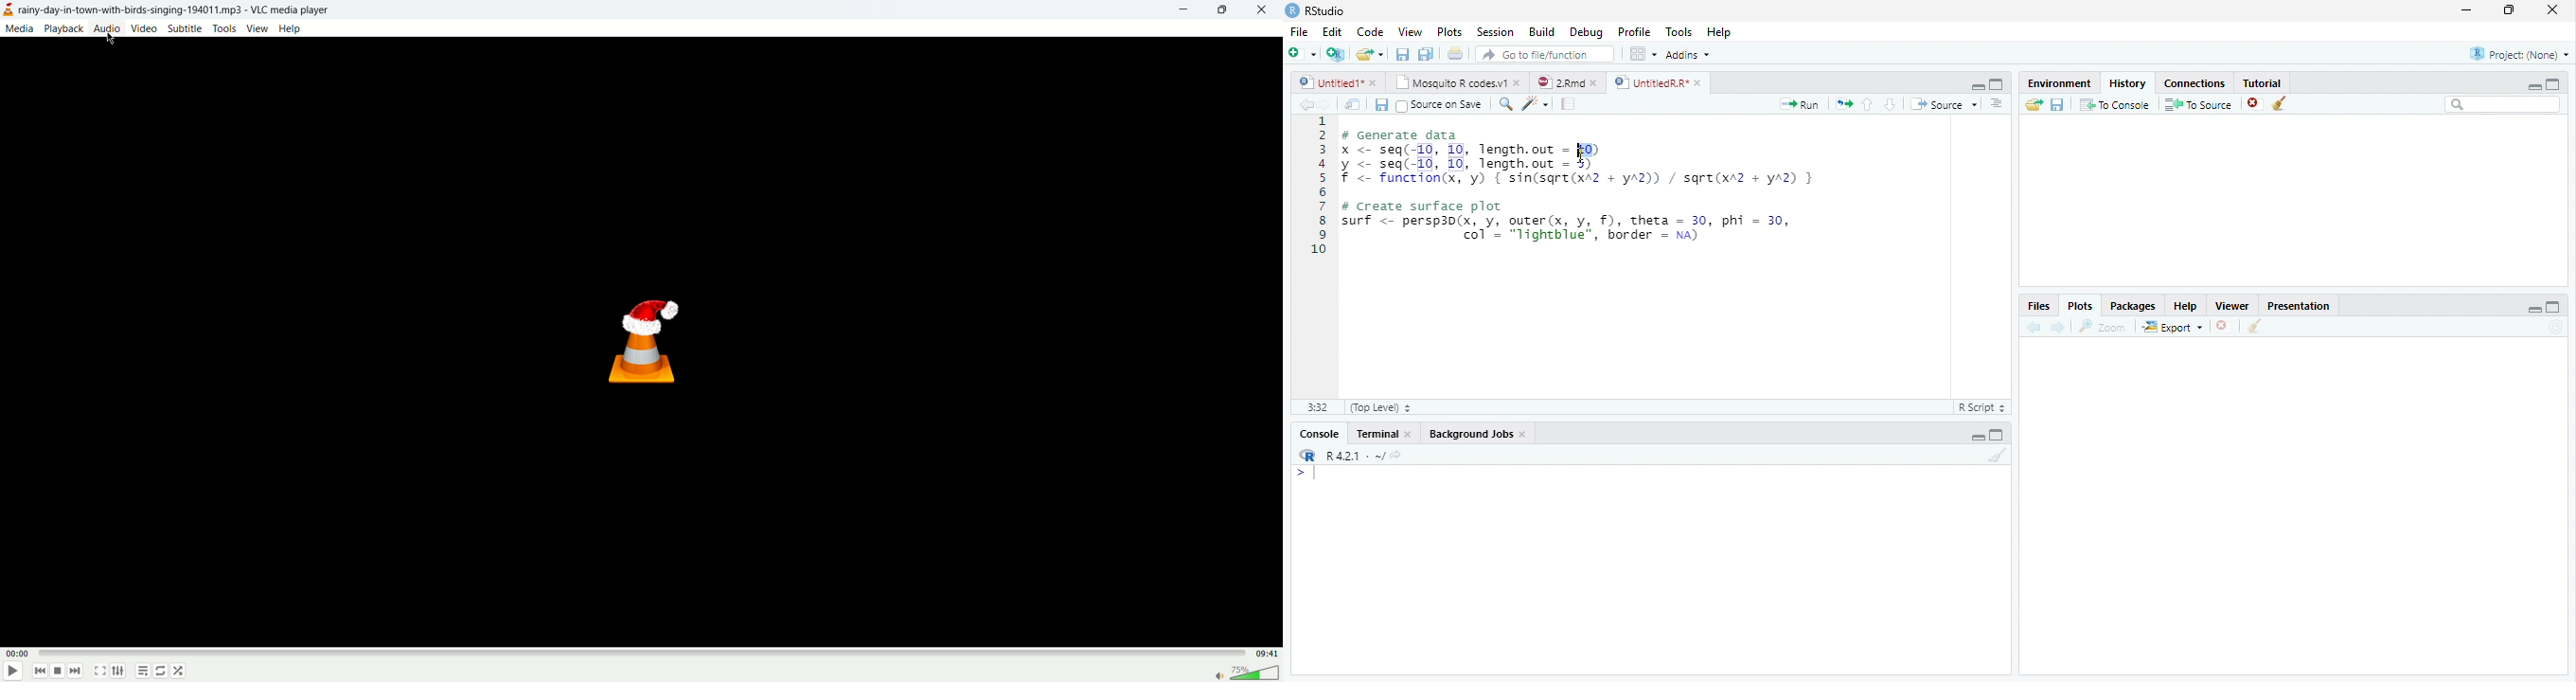 This screenshot has height=700, width=2576. Describe the element at coordinates (2173, 327) in the screenshot. I see `Export` at that location.